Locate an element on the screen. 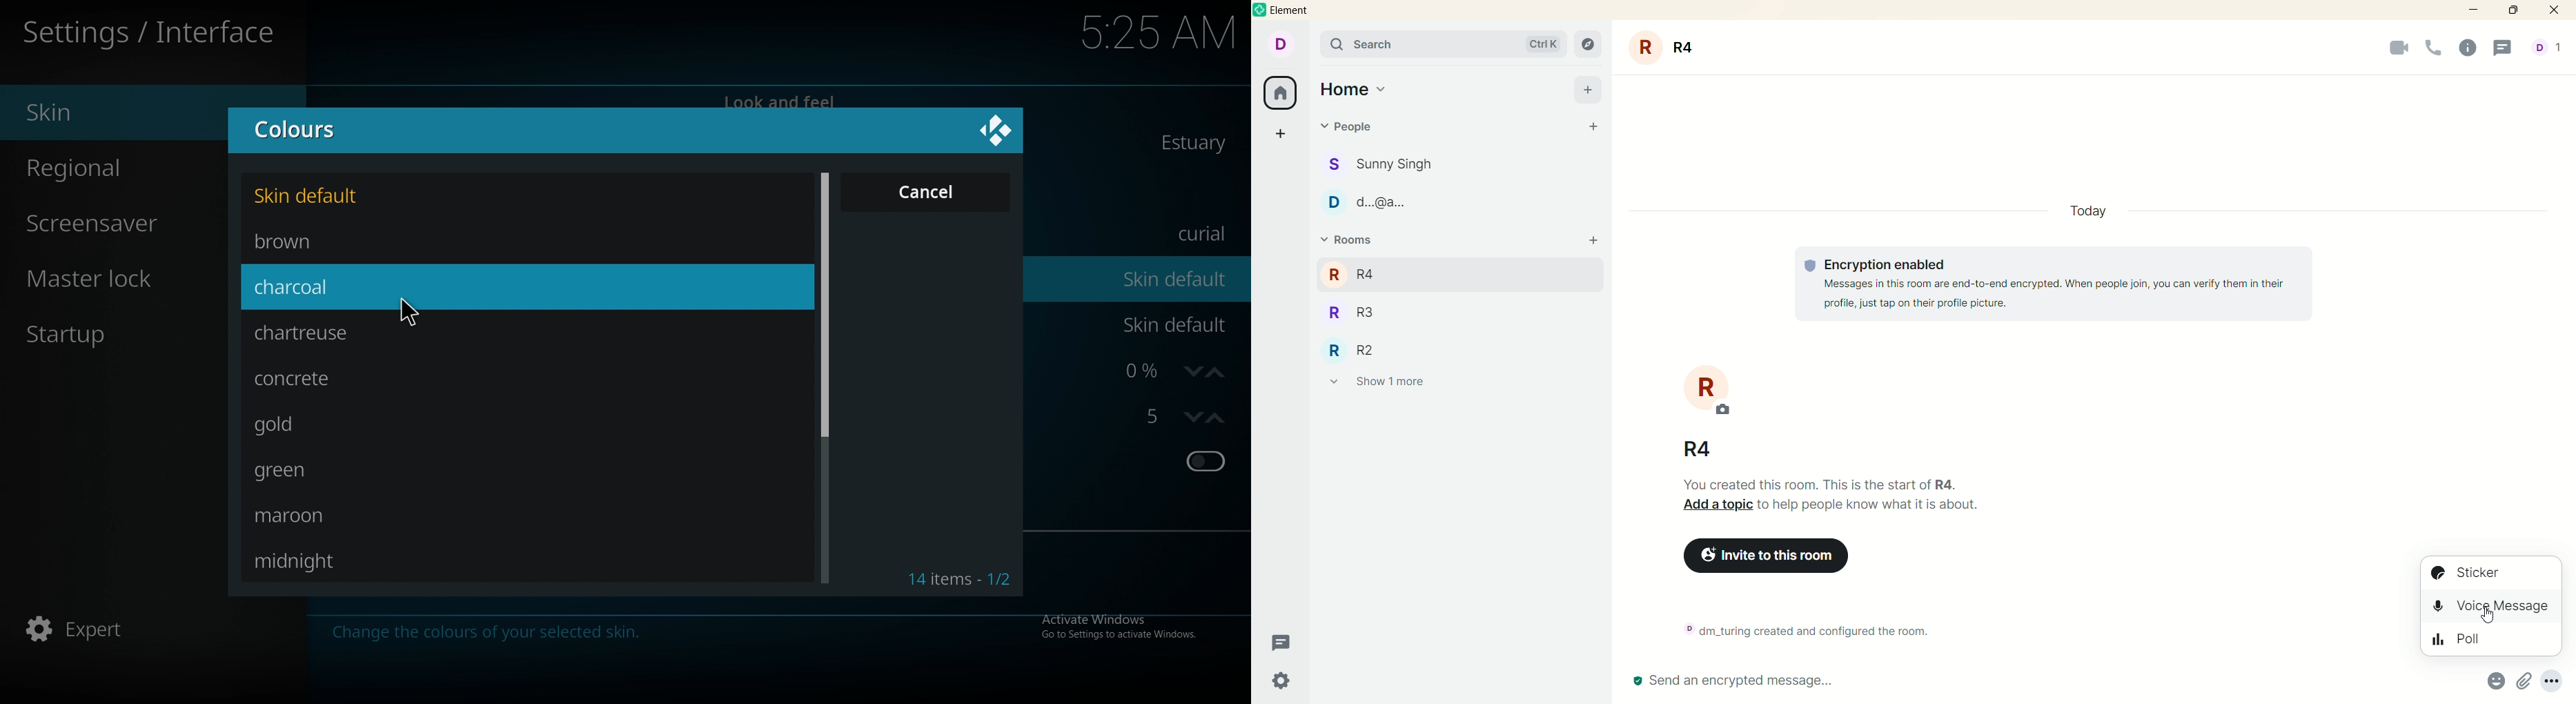  skin is located at coordinates (110, 115).